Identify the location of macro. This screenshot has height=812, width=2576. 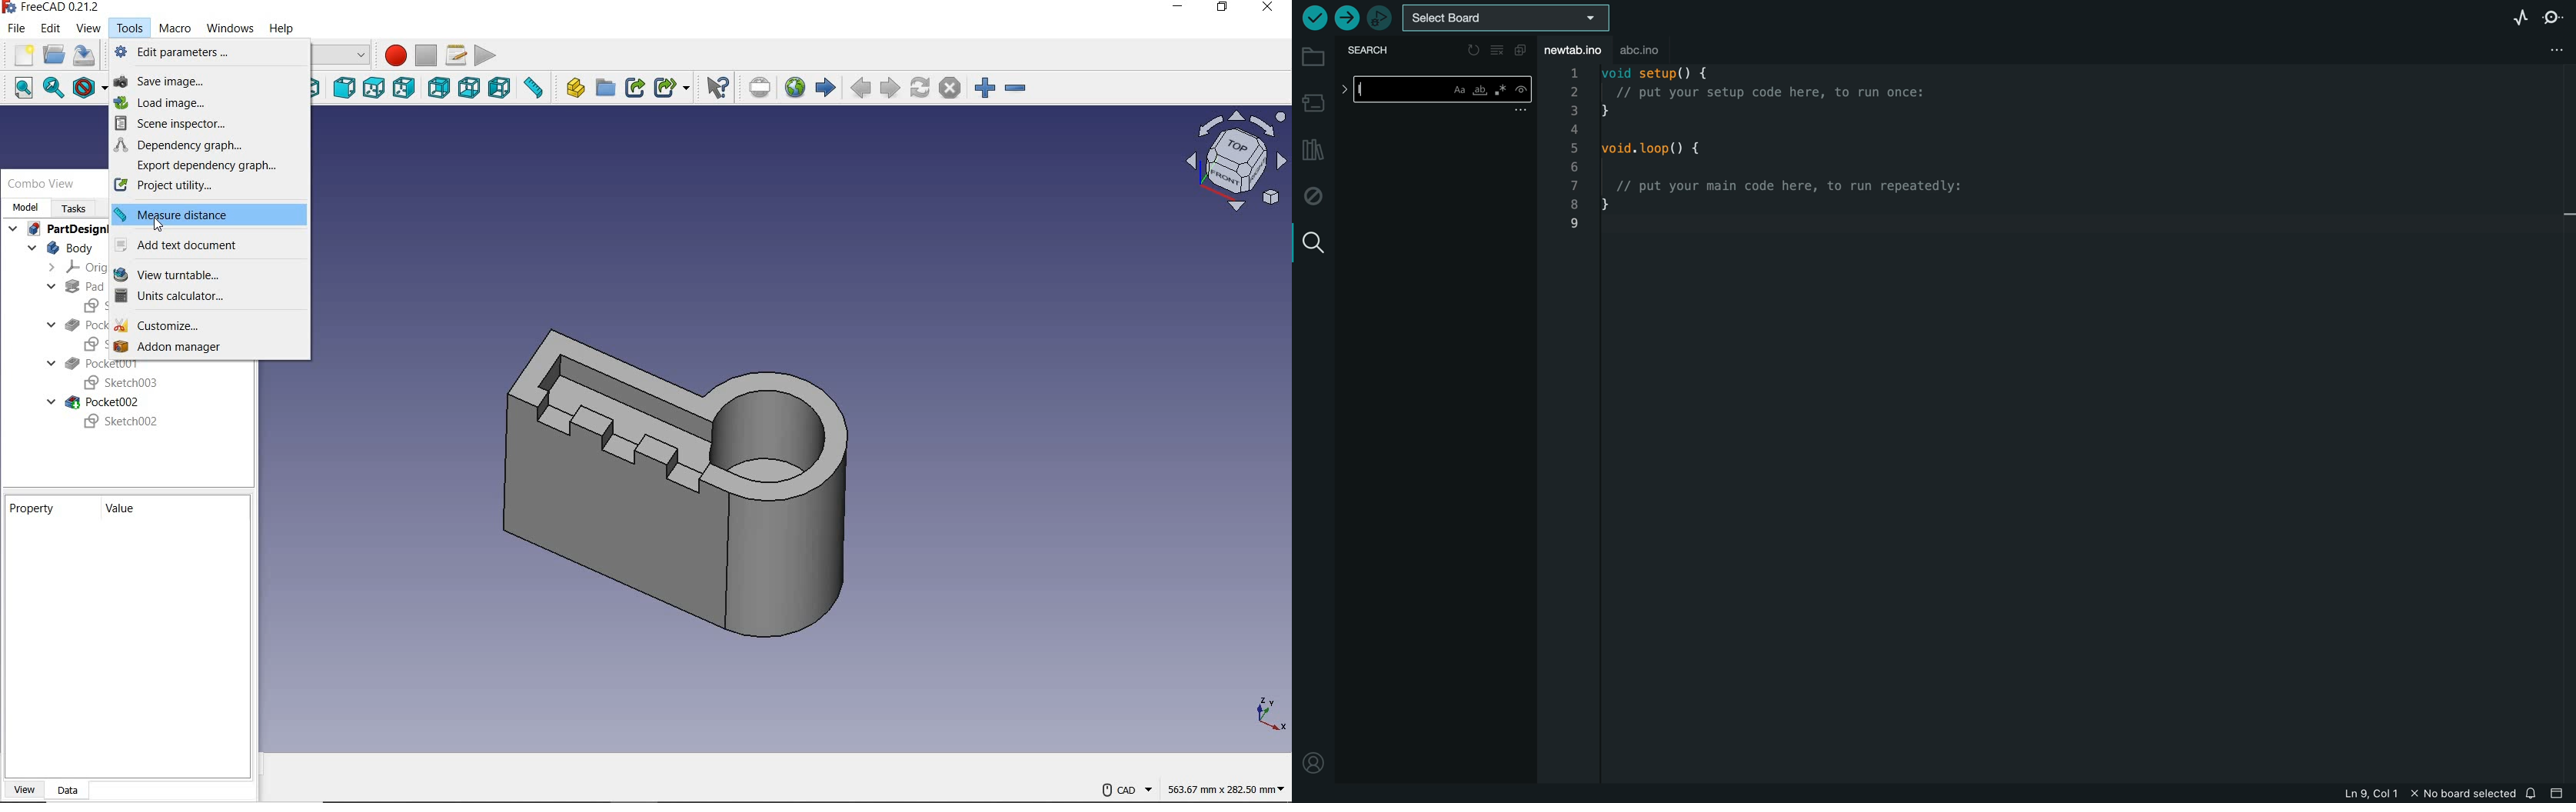
(175, 28).